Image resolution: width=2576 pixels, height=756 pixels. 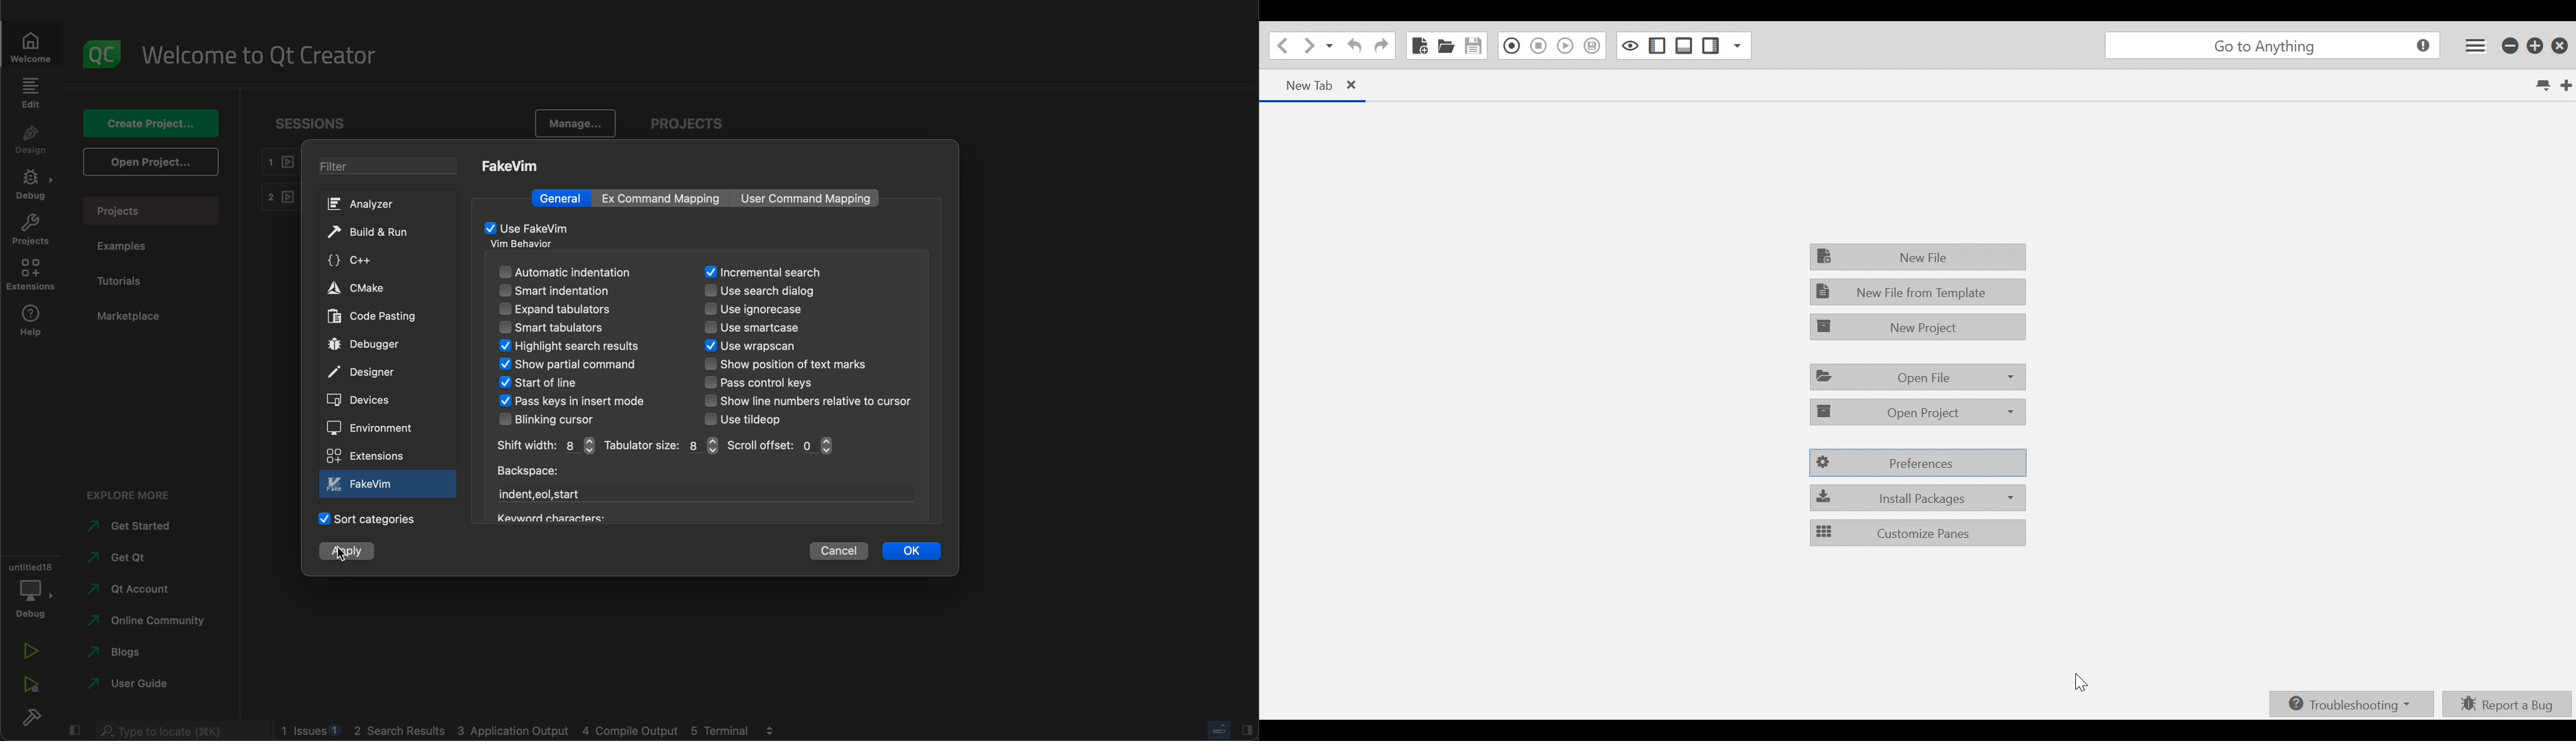 What do you see at coordinates (367, 372) in the screenshot?
I see `designer` at bounding box center [367, 372].